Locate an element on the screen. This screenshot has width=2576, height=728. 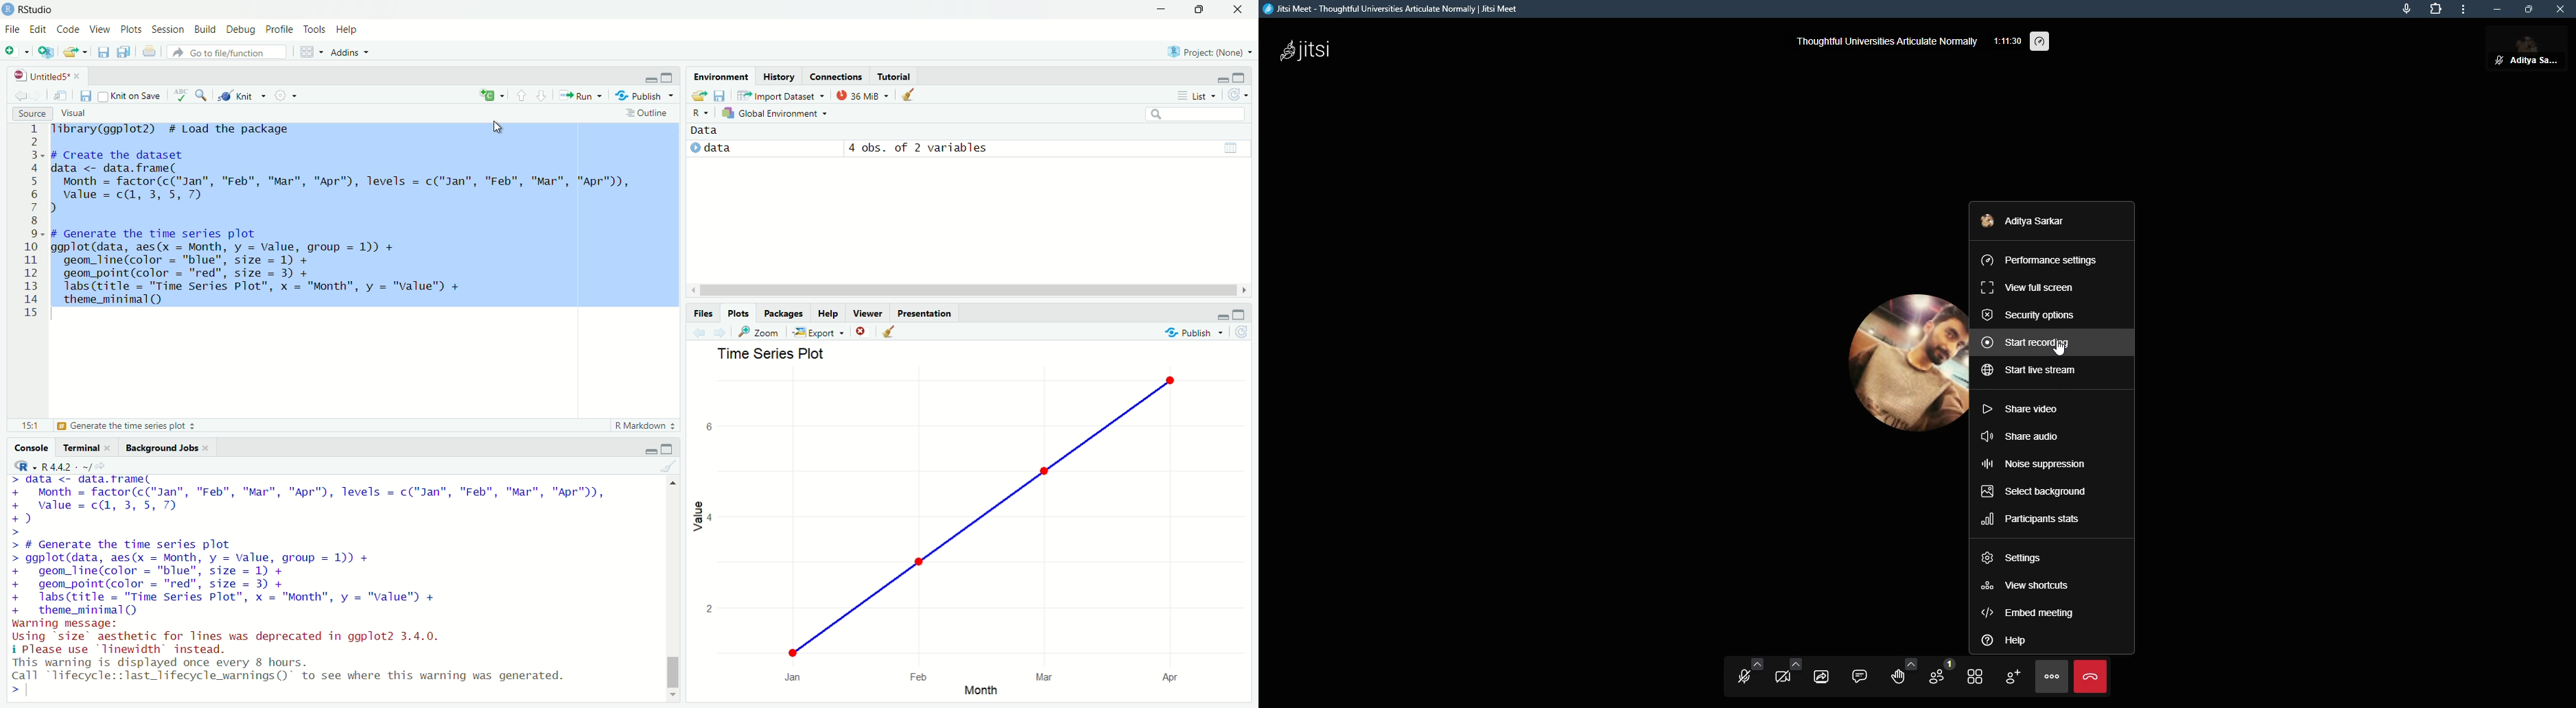
mic is located at coordinates (2405, 9).